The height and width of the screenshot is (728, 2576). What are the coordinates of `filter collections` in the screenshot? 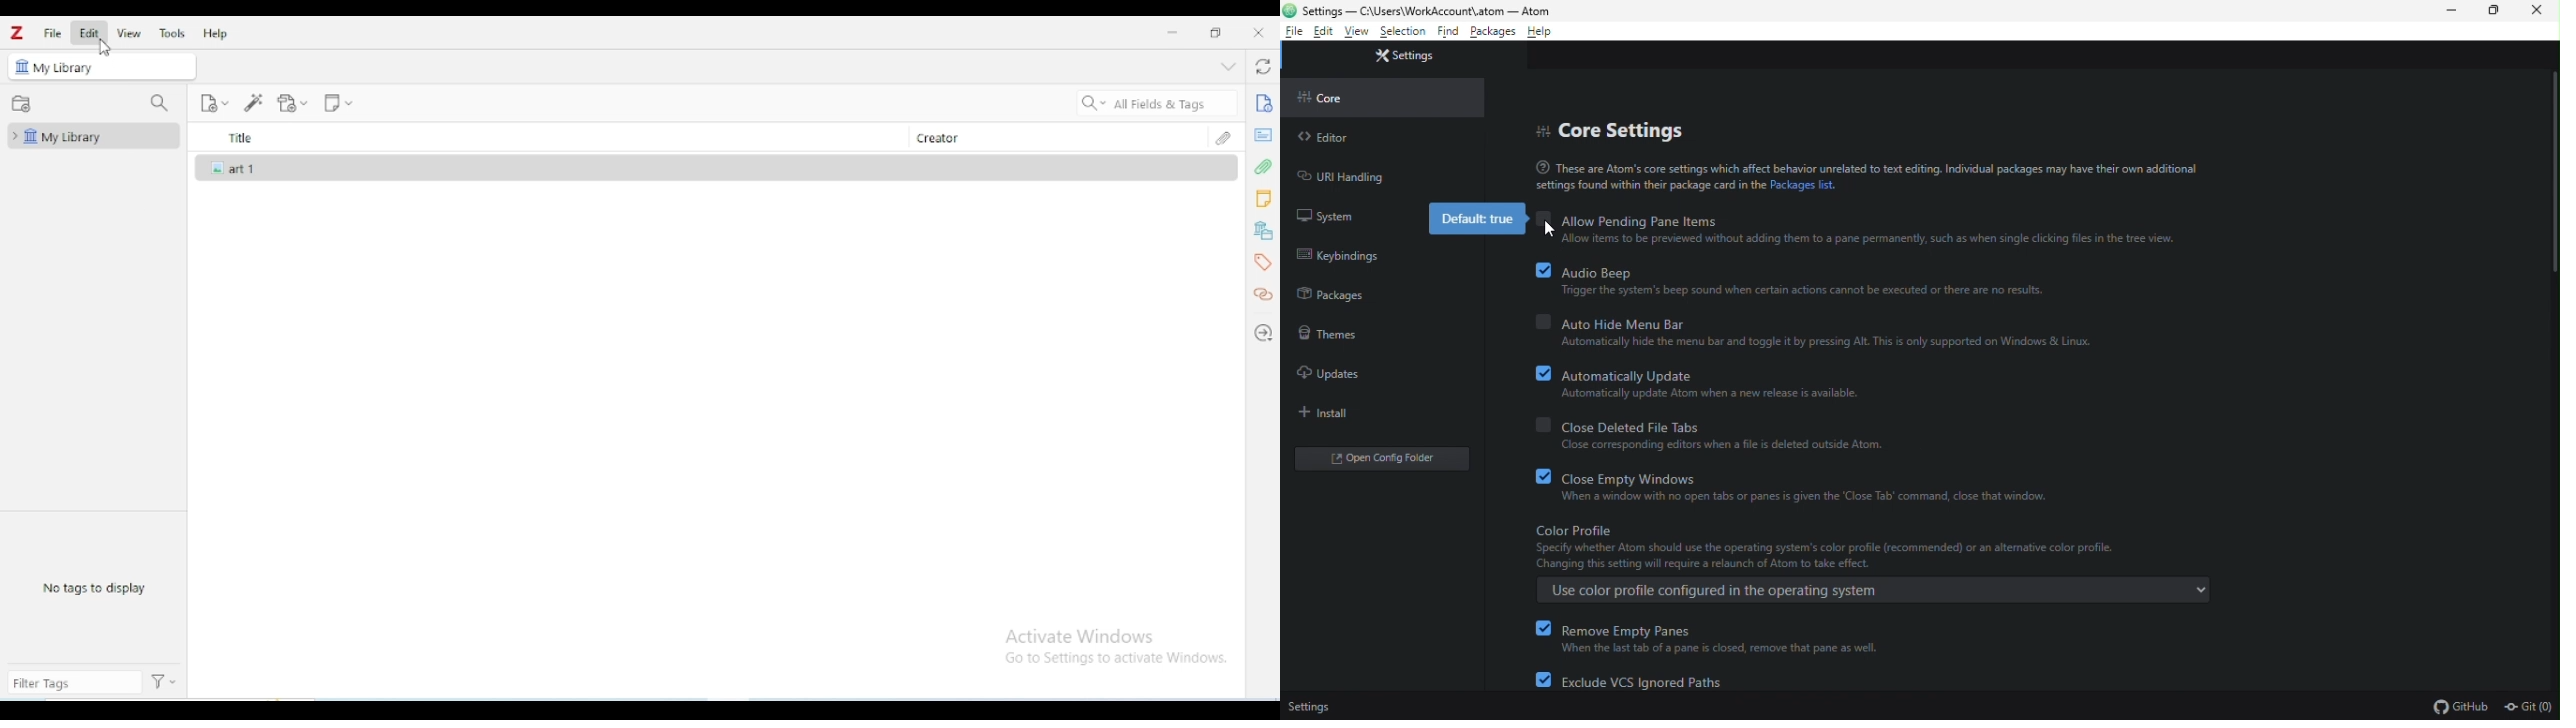 It's located at (158, 103).